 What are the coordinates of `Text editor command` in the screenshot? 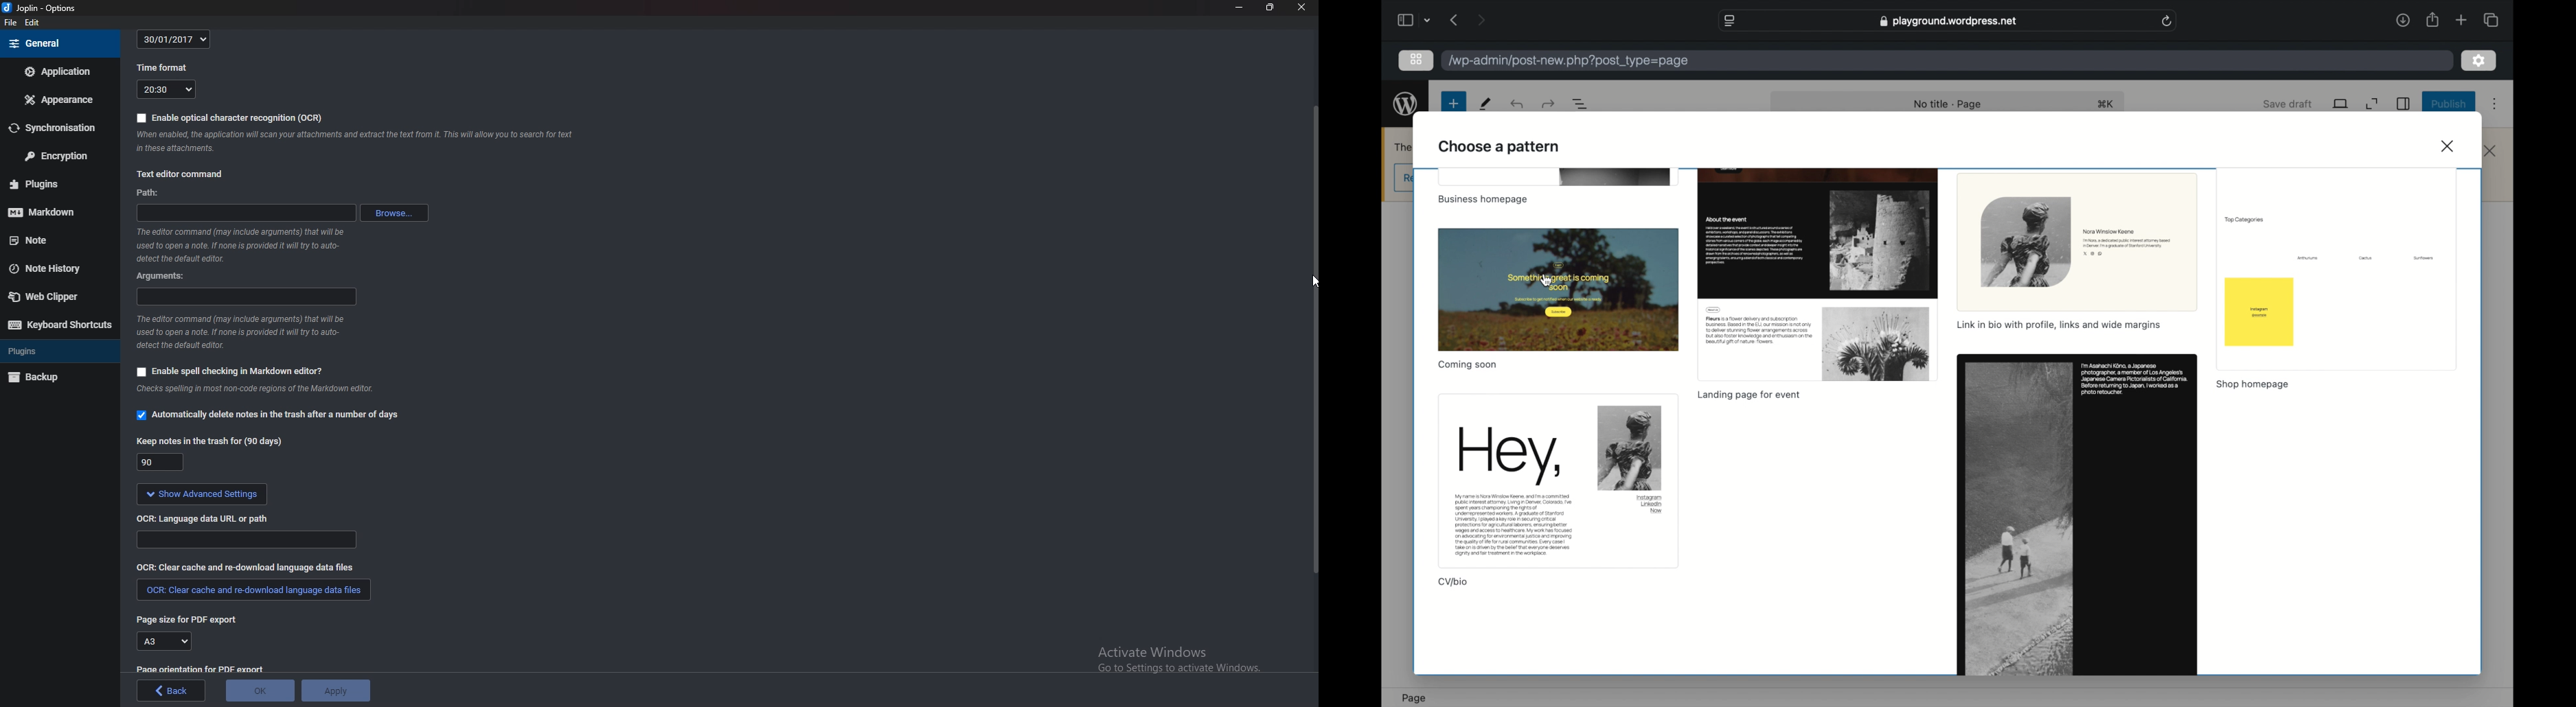 It's located at (181, 174).